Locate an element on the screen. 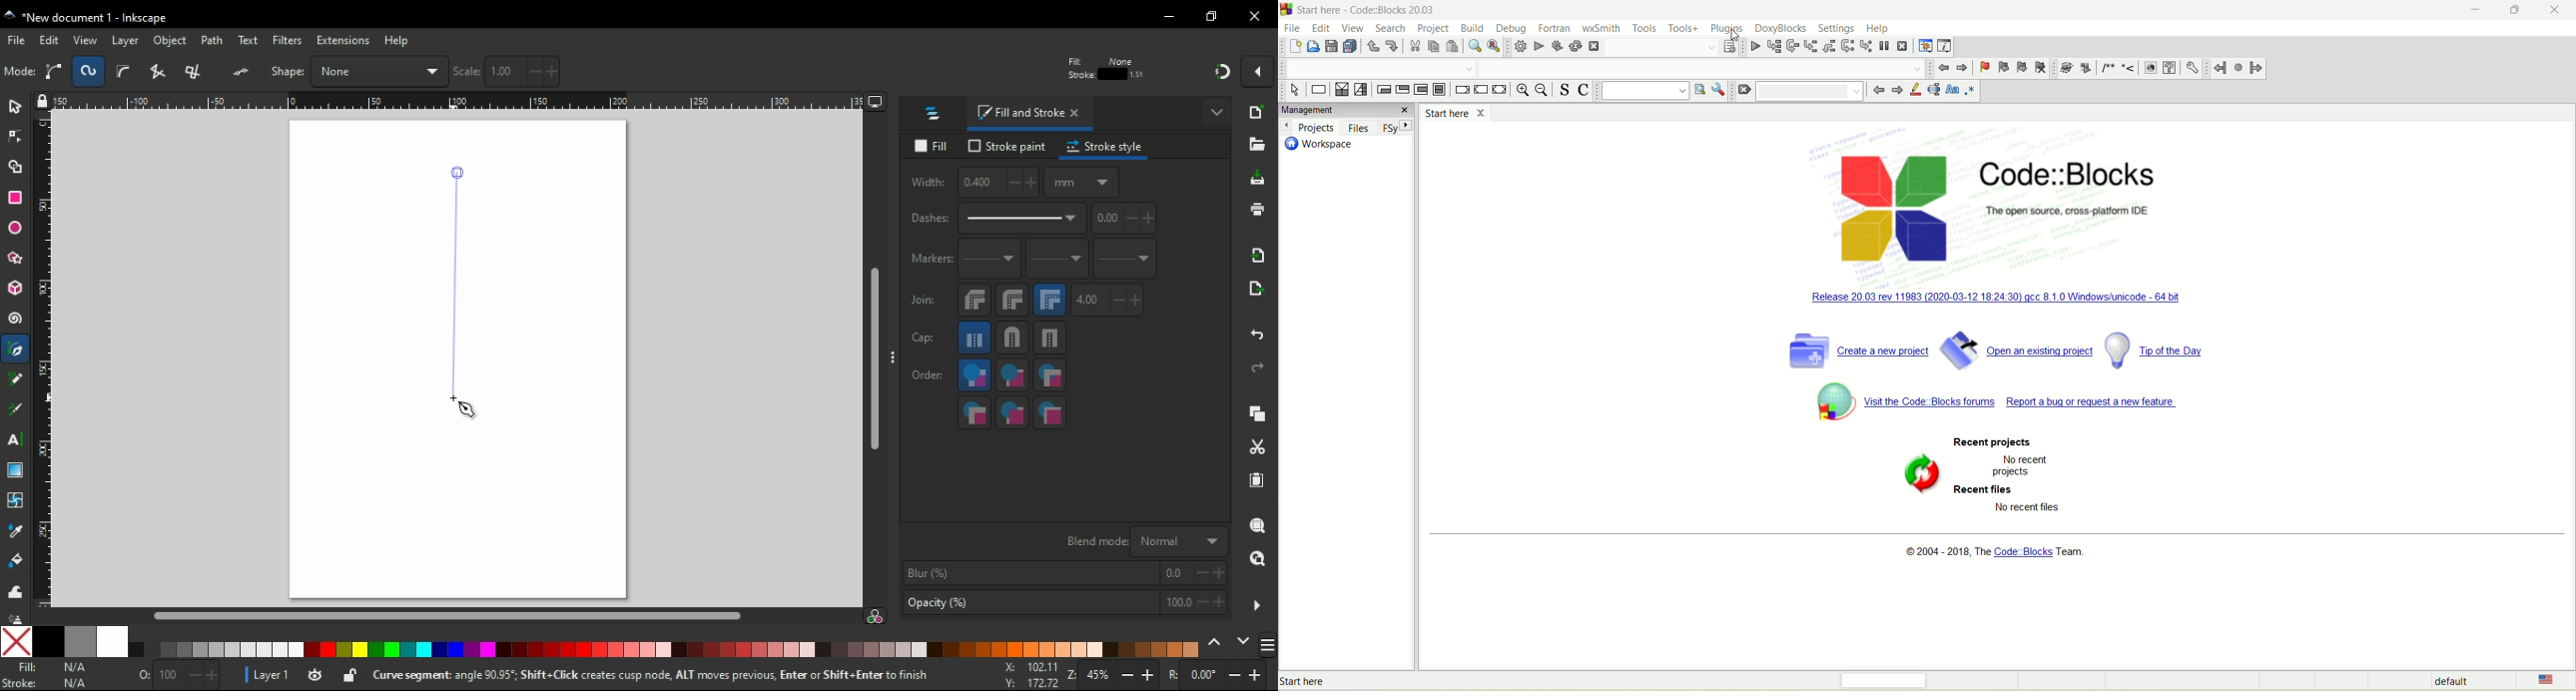 The height and width of the screenshot is (700, 2576). 3D box tool is located at coordinates (16, 288).